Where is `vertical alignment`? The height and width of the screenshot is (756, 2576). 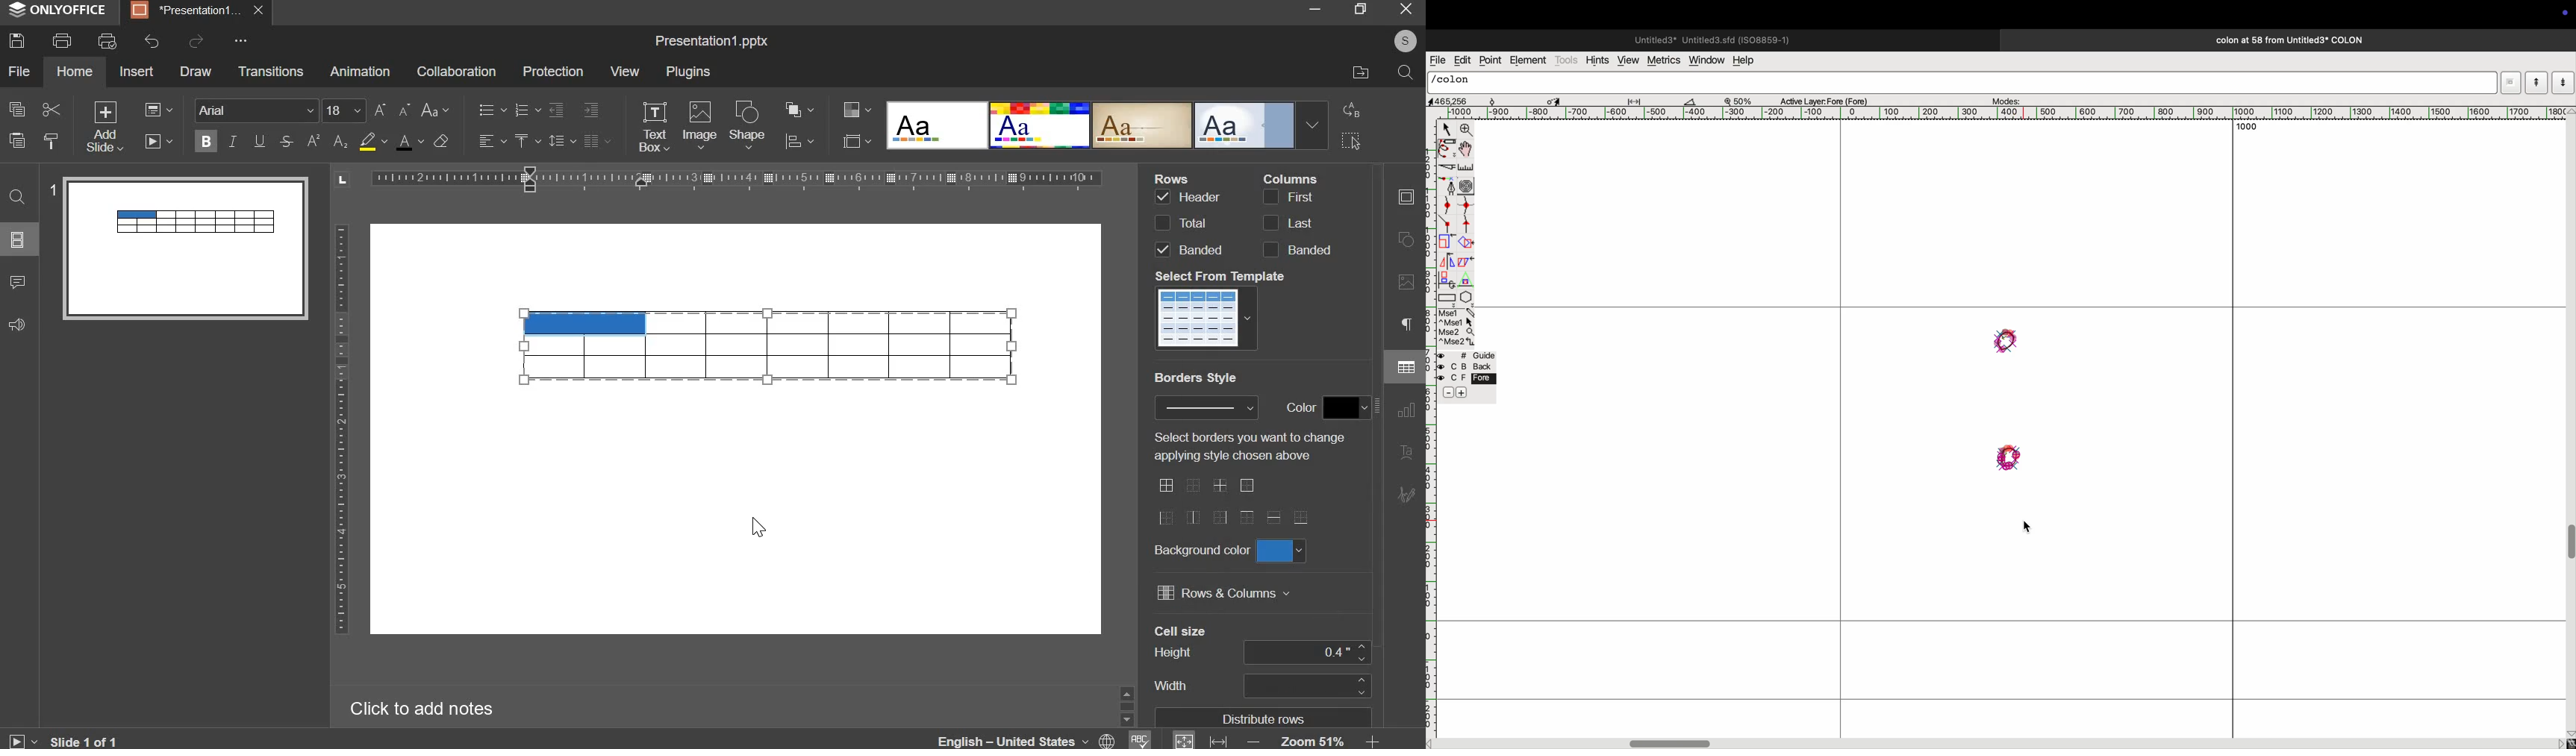
vertical alignment is located at coordinates (526, 140).